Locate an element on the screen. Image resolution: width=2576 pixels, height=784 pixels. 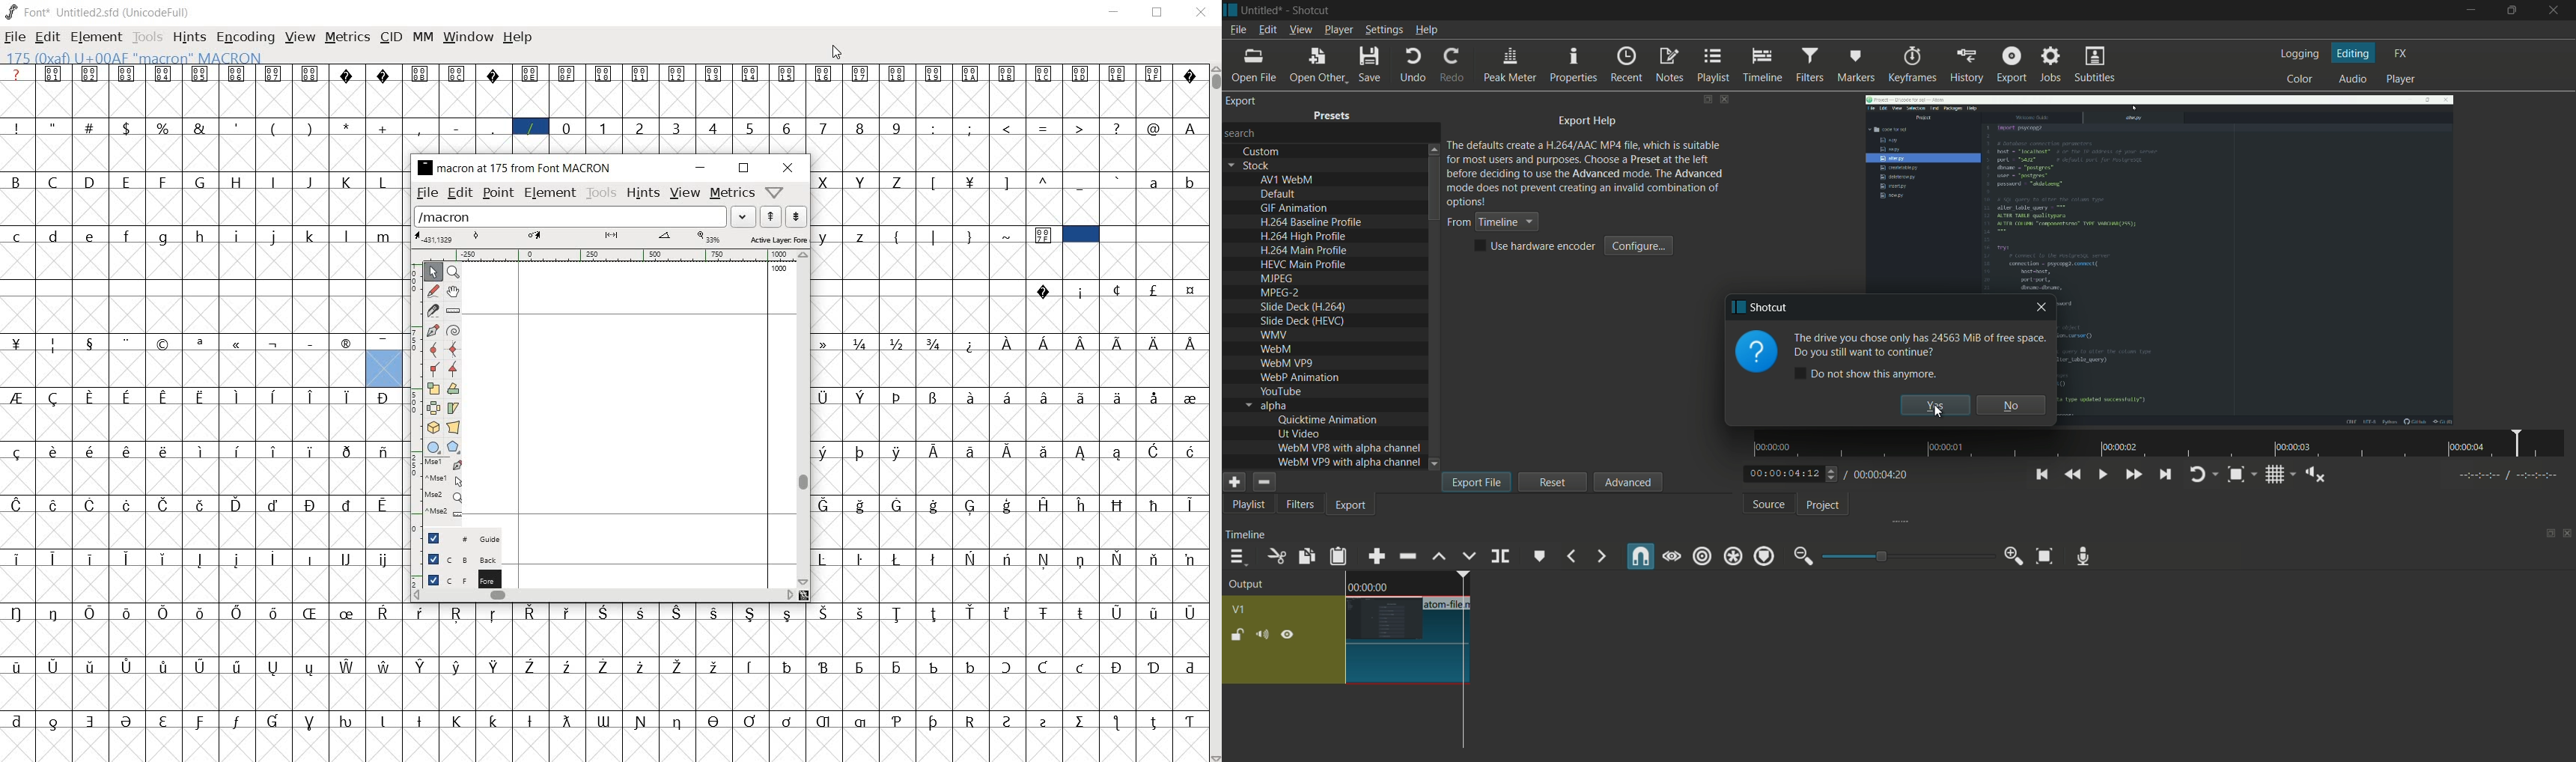
Symbol is located at coordinates (384, 559).